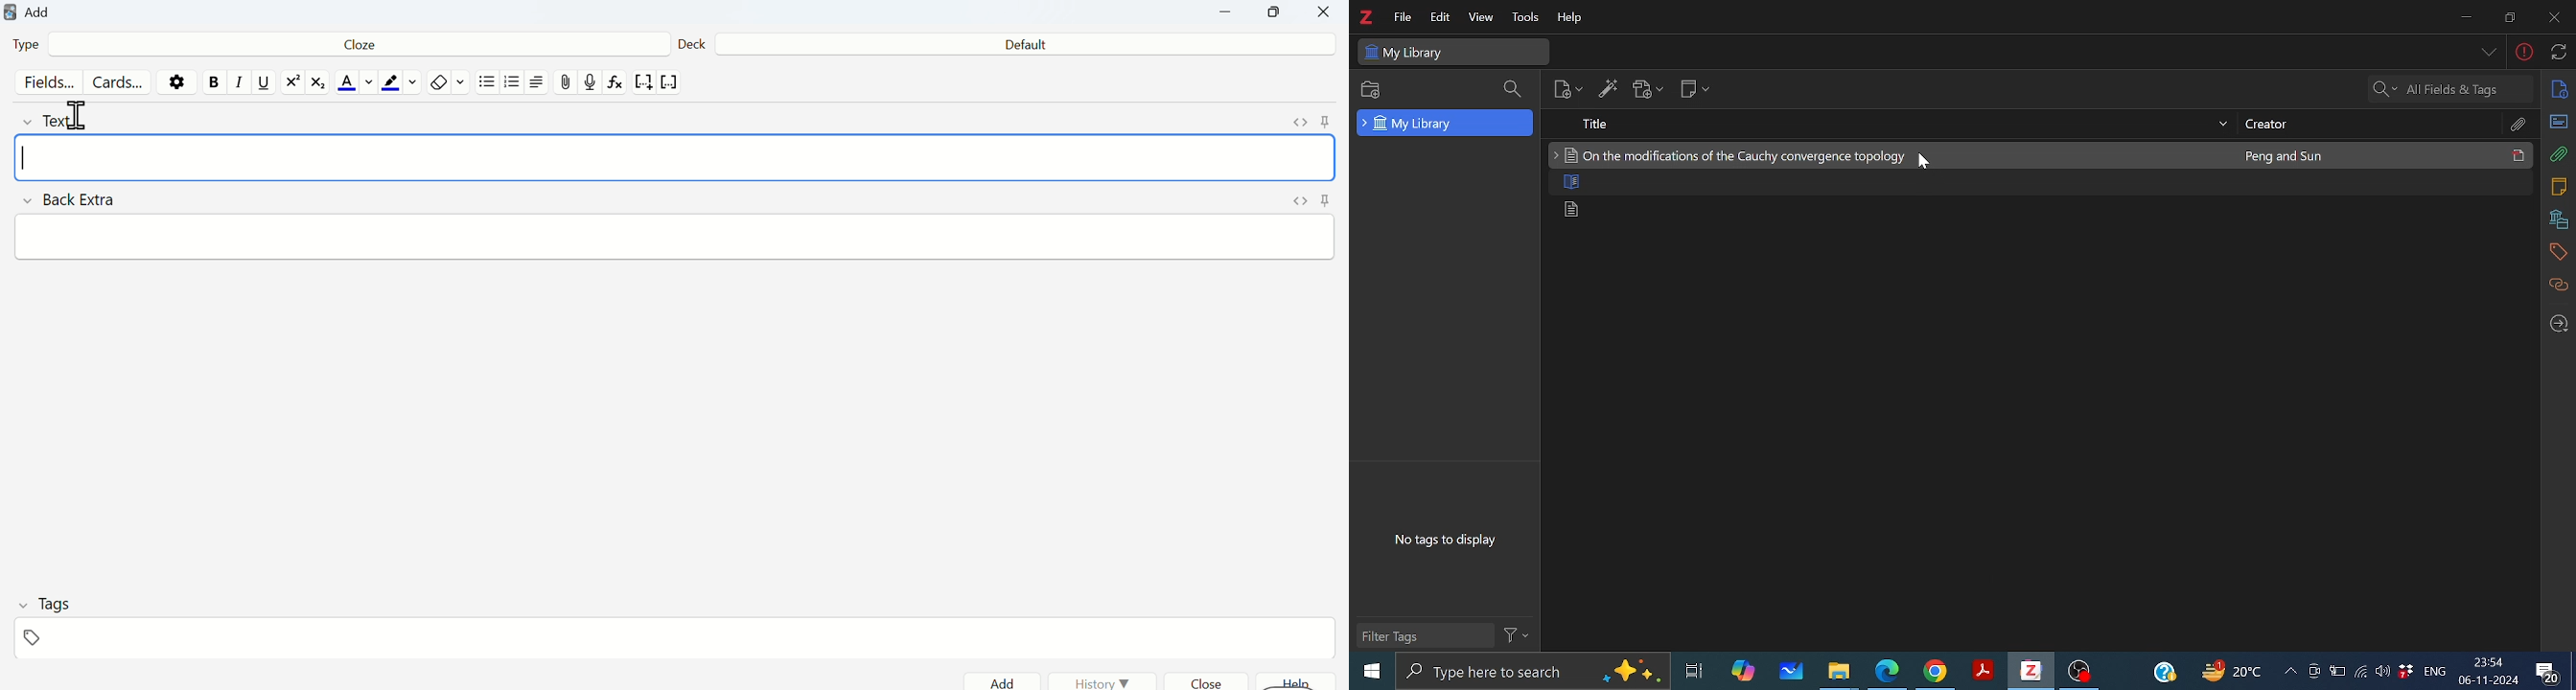 This screenshot has height=700, width=2576. I want to click on Type here to serach, so click(1531, 672).